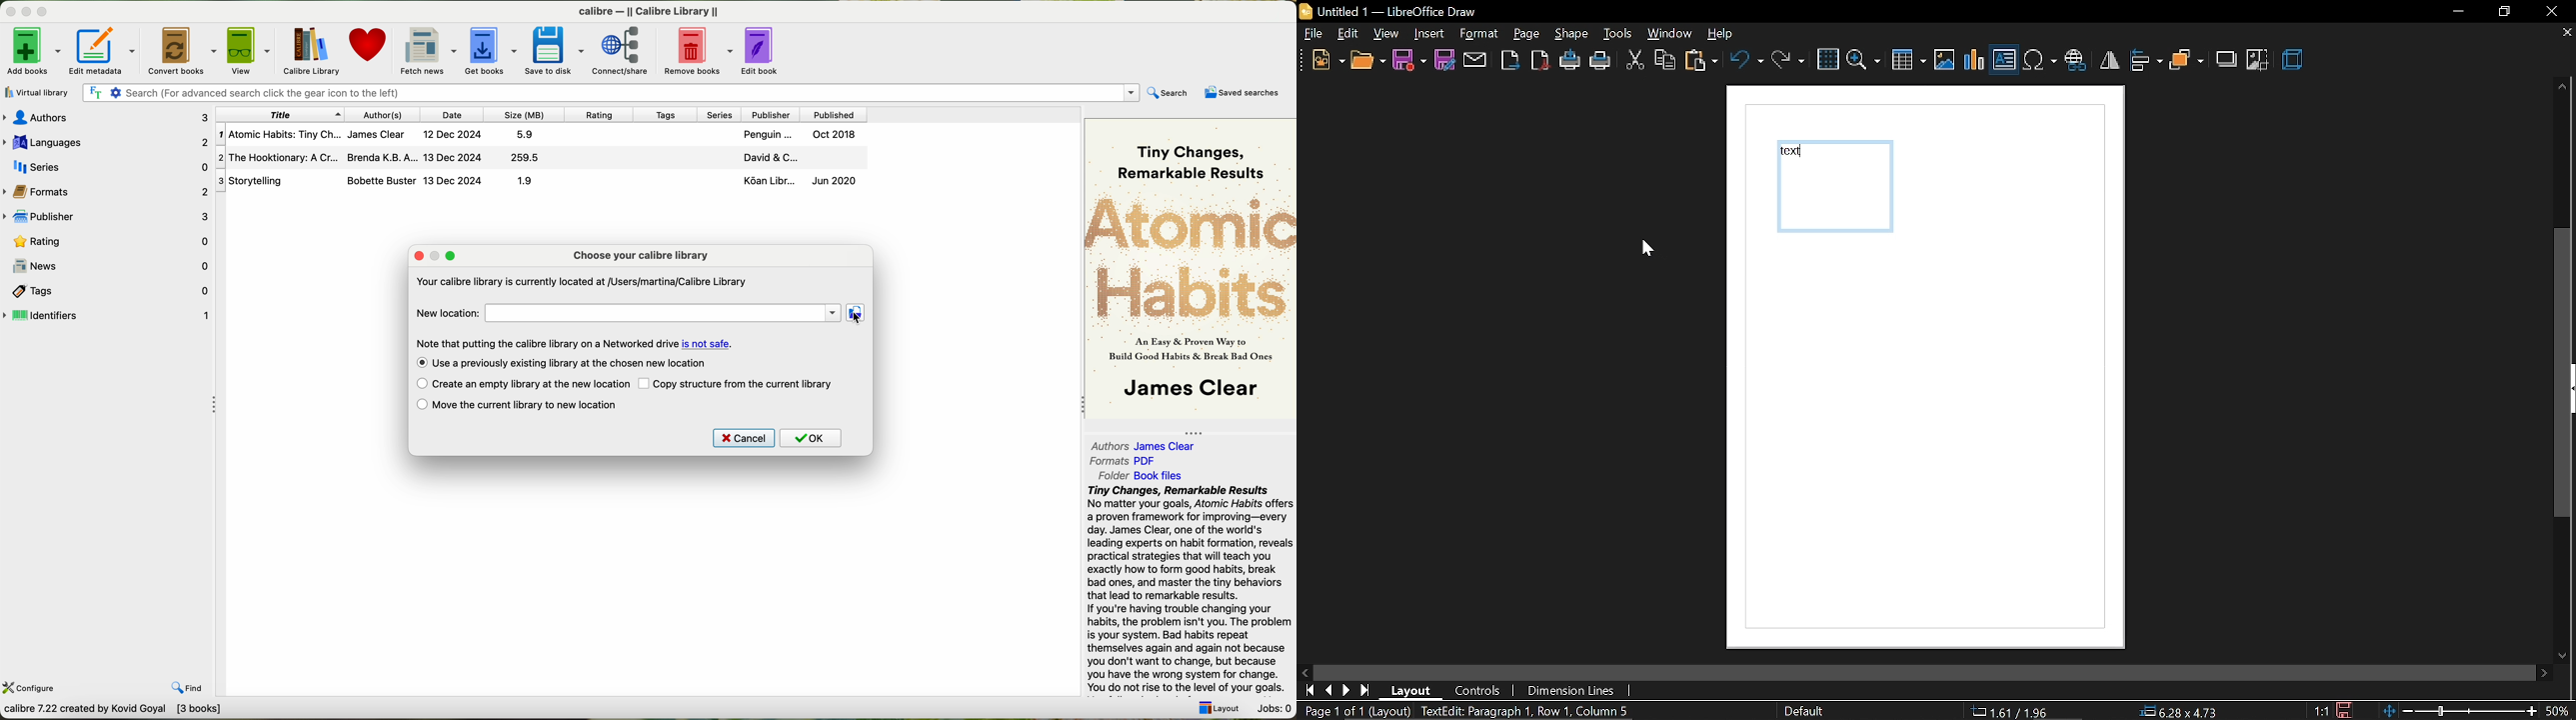 This screenshot has height=728, width=2576. What do you see at coordinates (2109, 60) in the screenshot?
I see `flip` at bounding box center [2109, 60].